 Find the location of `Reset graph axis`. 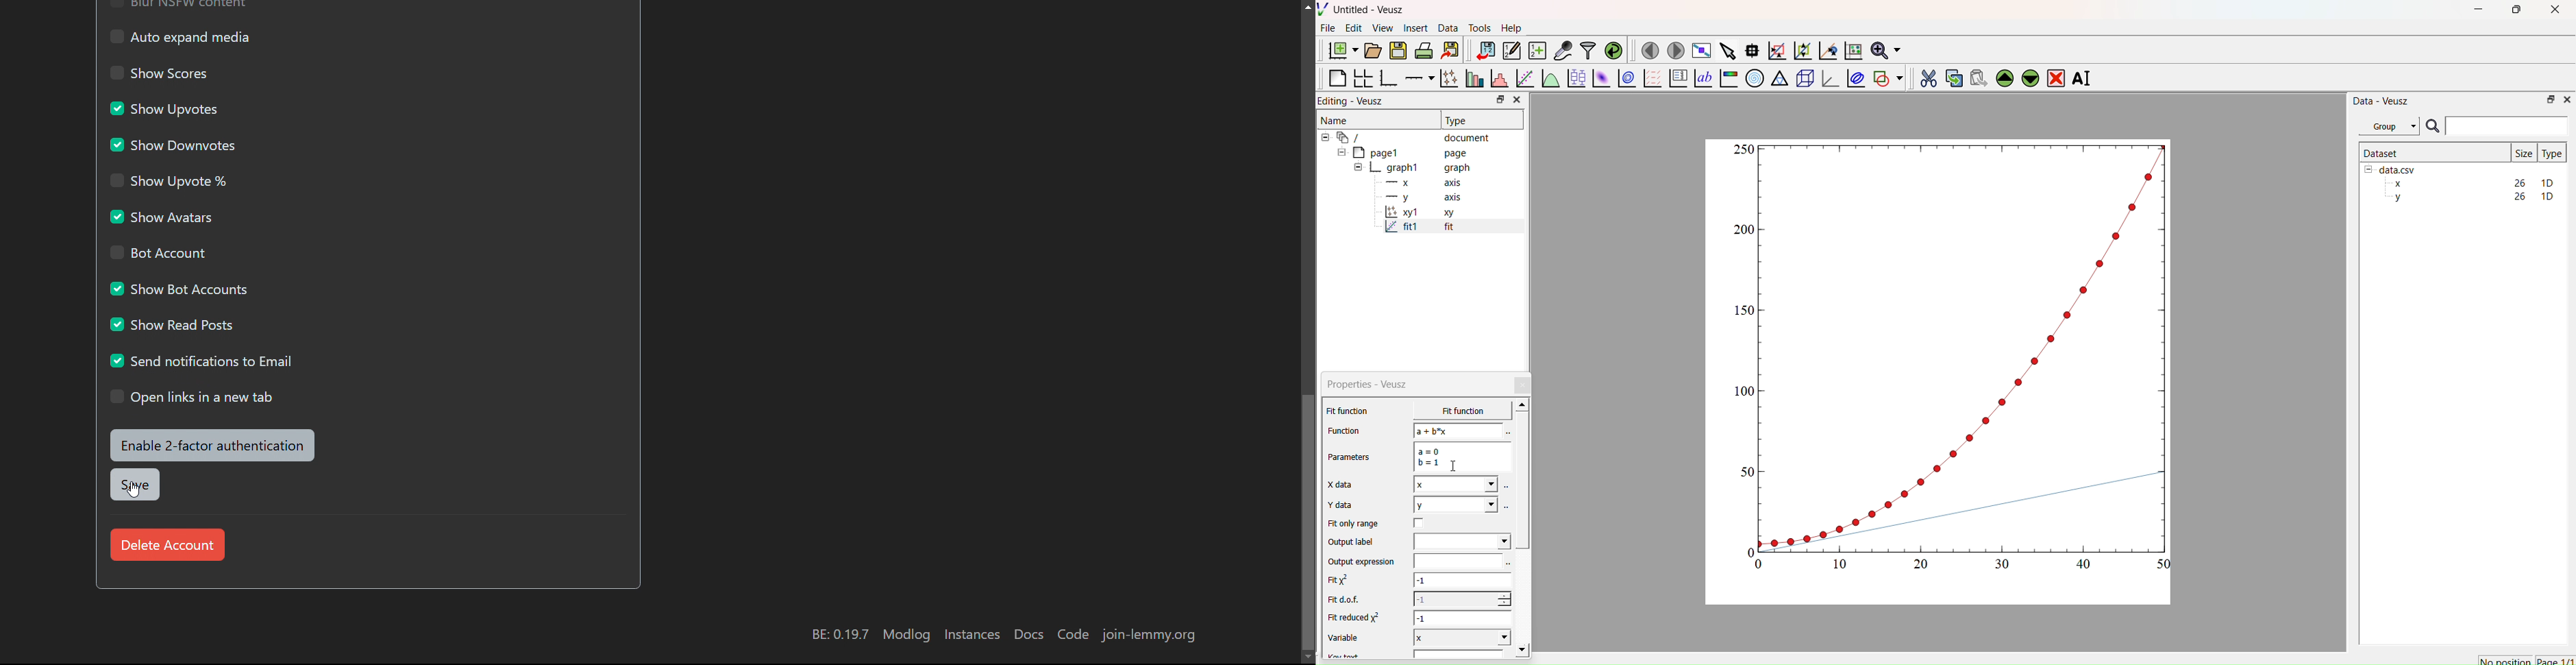

Reset graph axis is located at coordinates (1852, 50).